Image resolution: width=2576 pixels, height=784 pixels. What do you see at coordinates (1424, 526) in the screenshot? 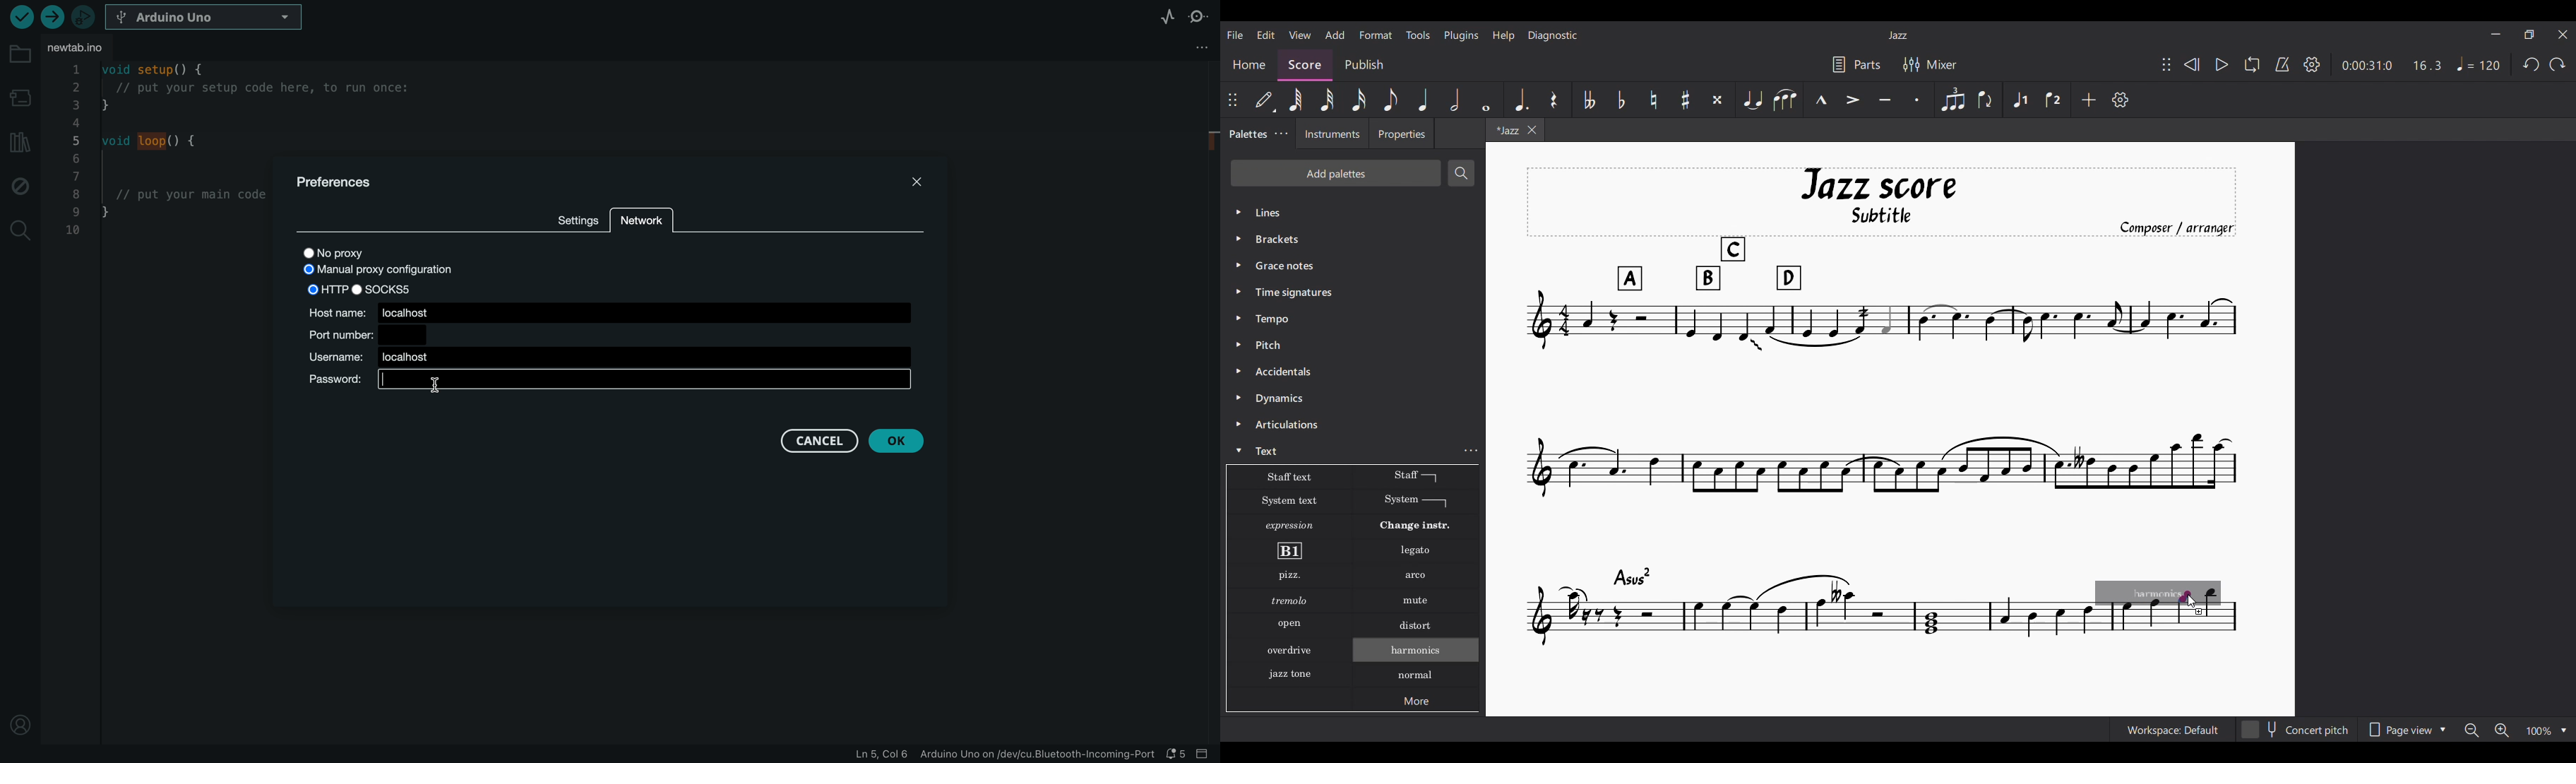
I see `Change ` at bounding box center [1424, 526].